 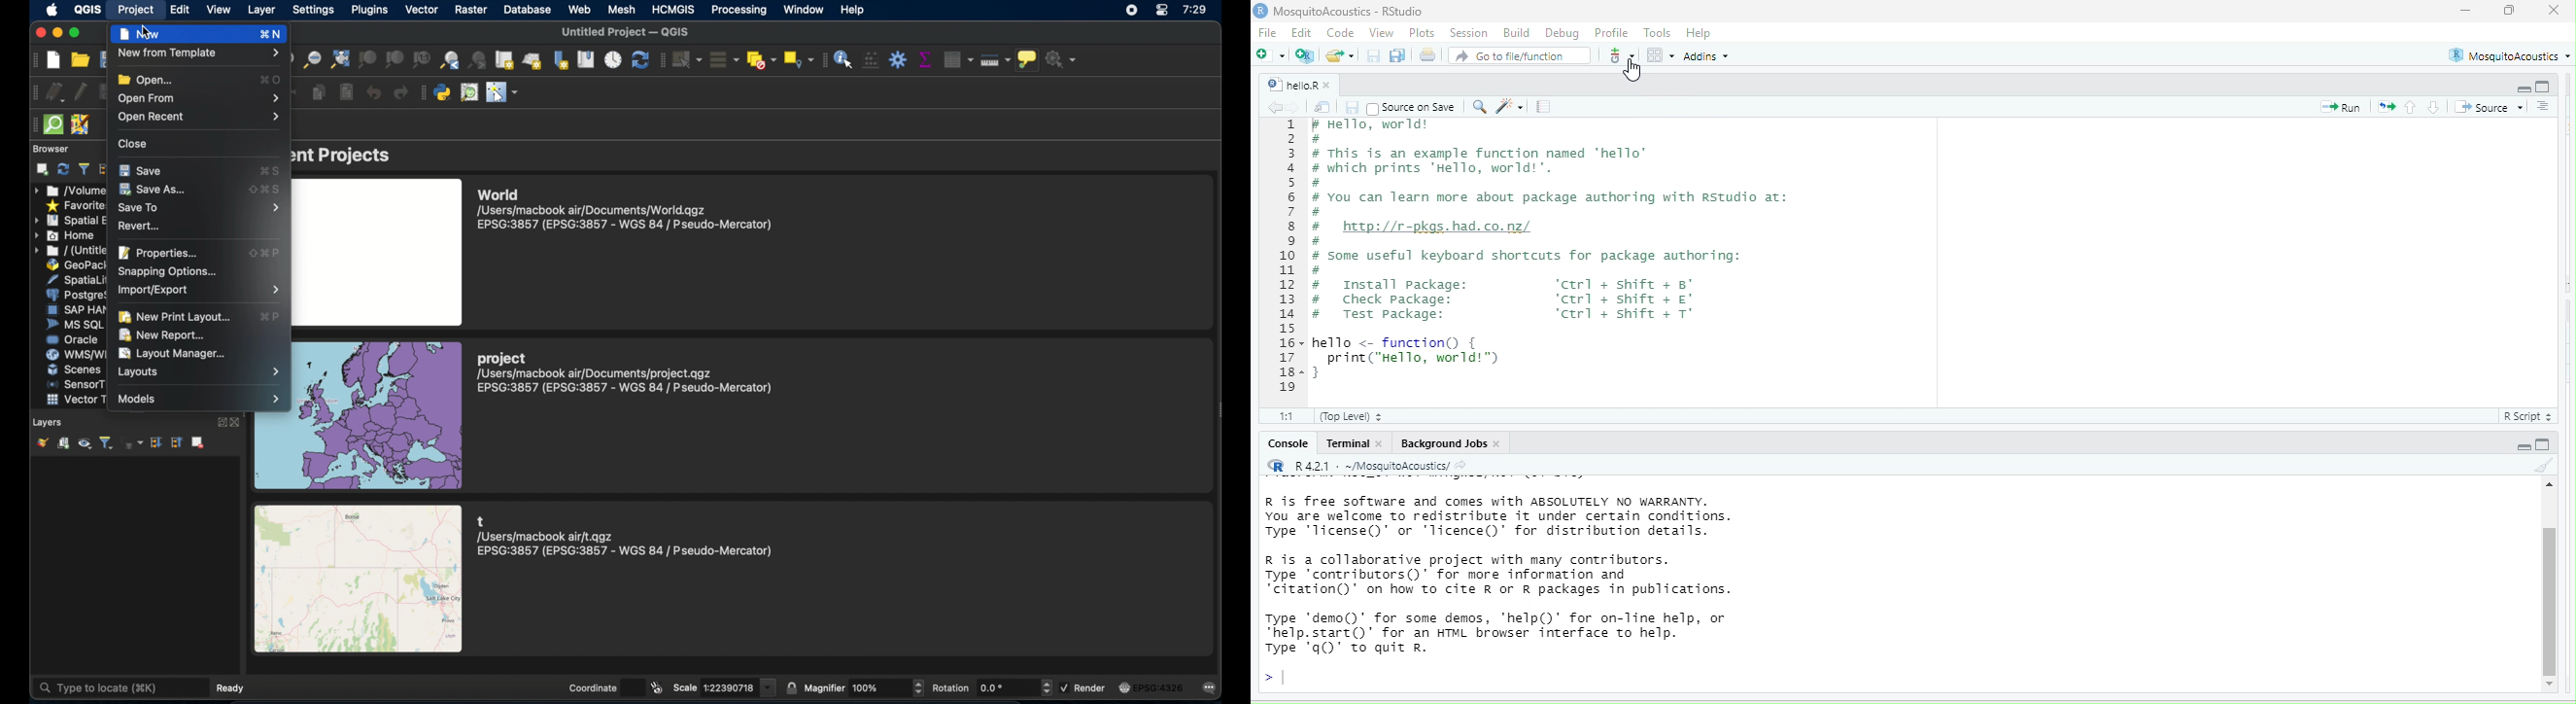 What do you see at coordinates (2524, 446) in the screenshot?
I see `hide r script` at bounding box center [2524, 446].